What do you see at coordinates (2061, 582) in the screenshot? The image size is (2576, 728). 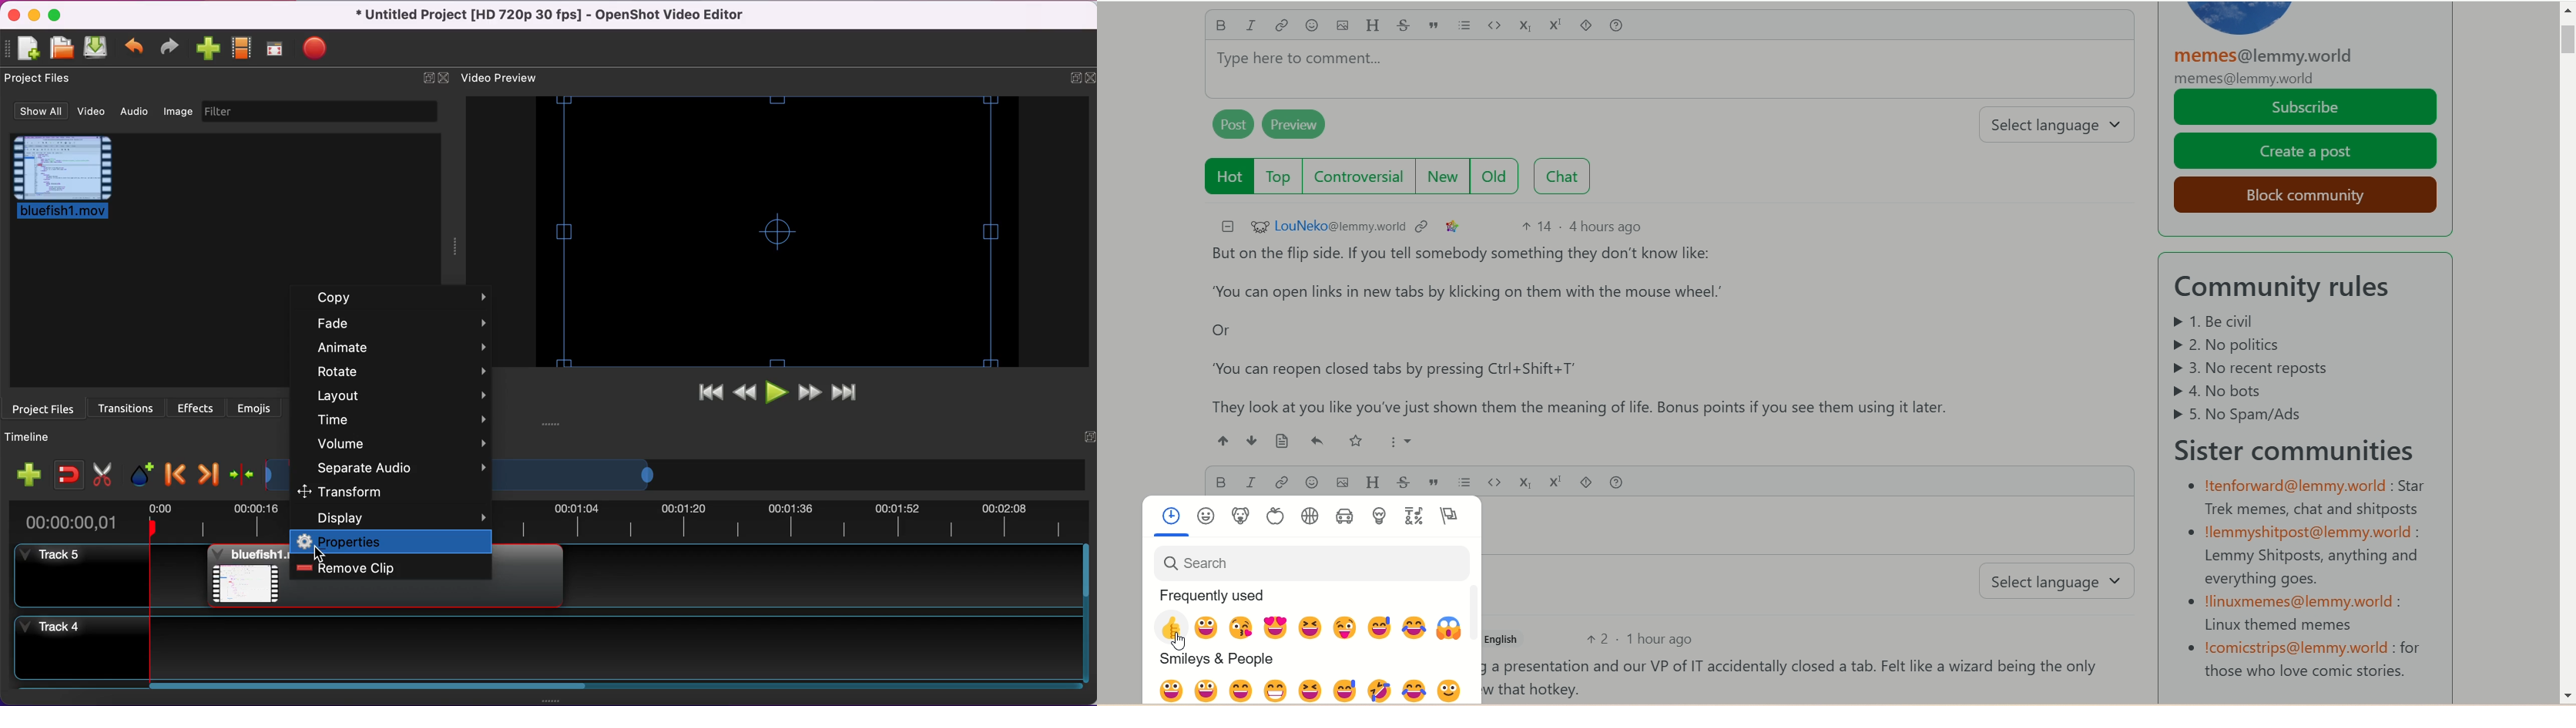 I see `select language` at bounding box center [2061, 582].